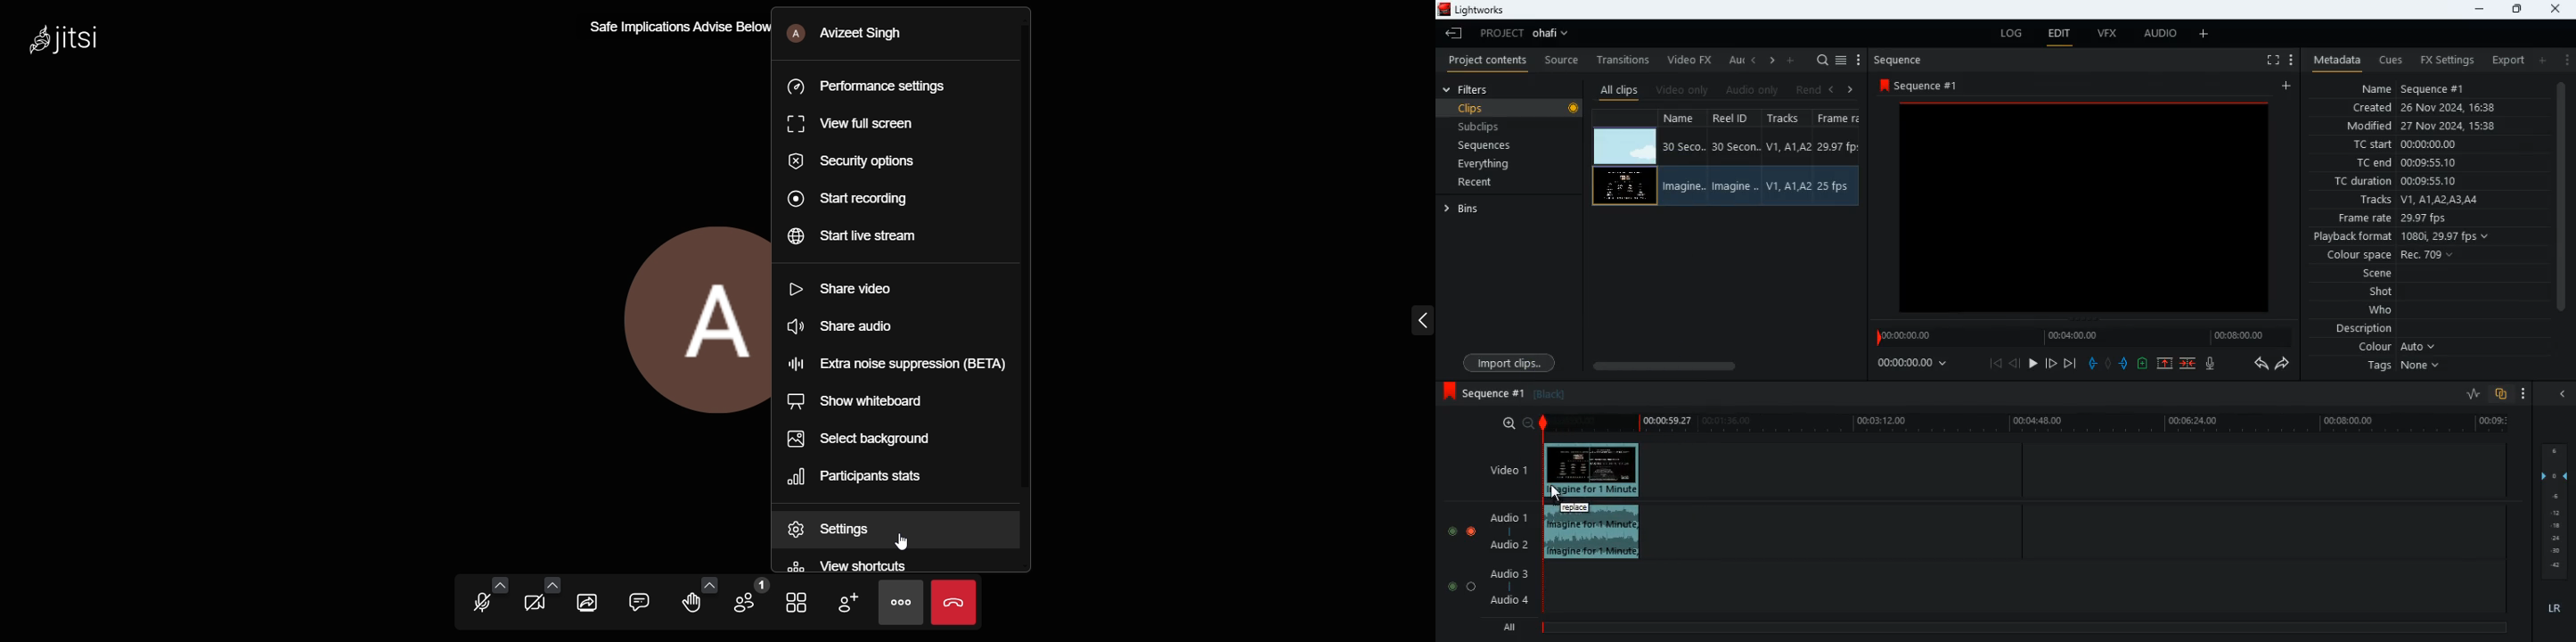 The image size is (2576, 644). Describe the element at coordinates (1492, 184) in the screenshot. I see `recent` at that location.